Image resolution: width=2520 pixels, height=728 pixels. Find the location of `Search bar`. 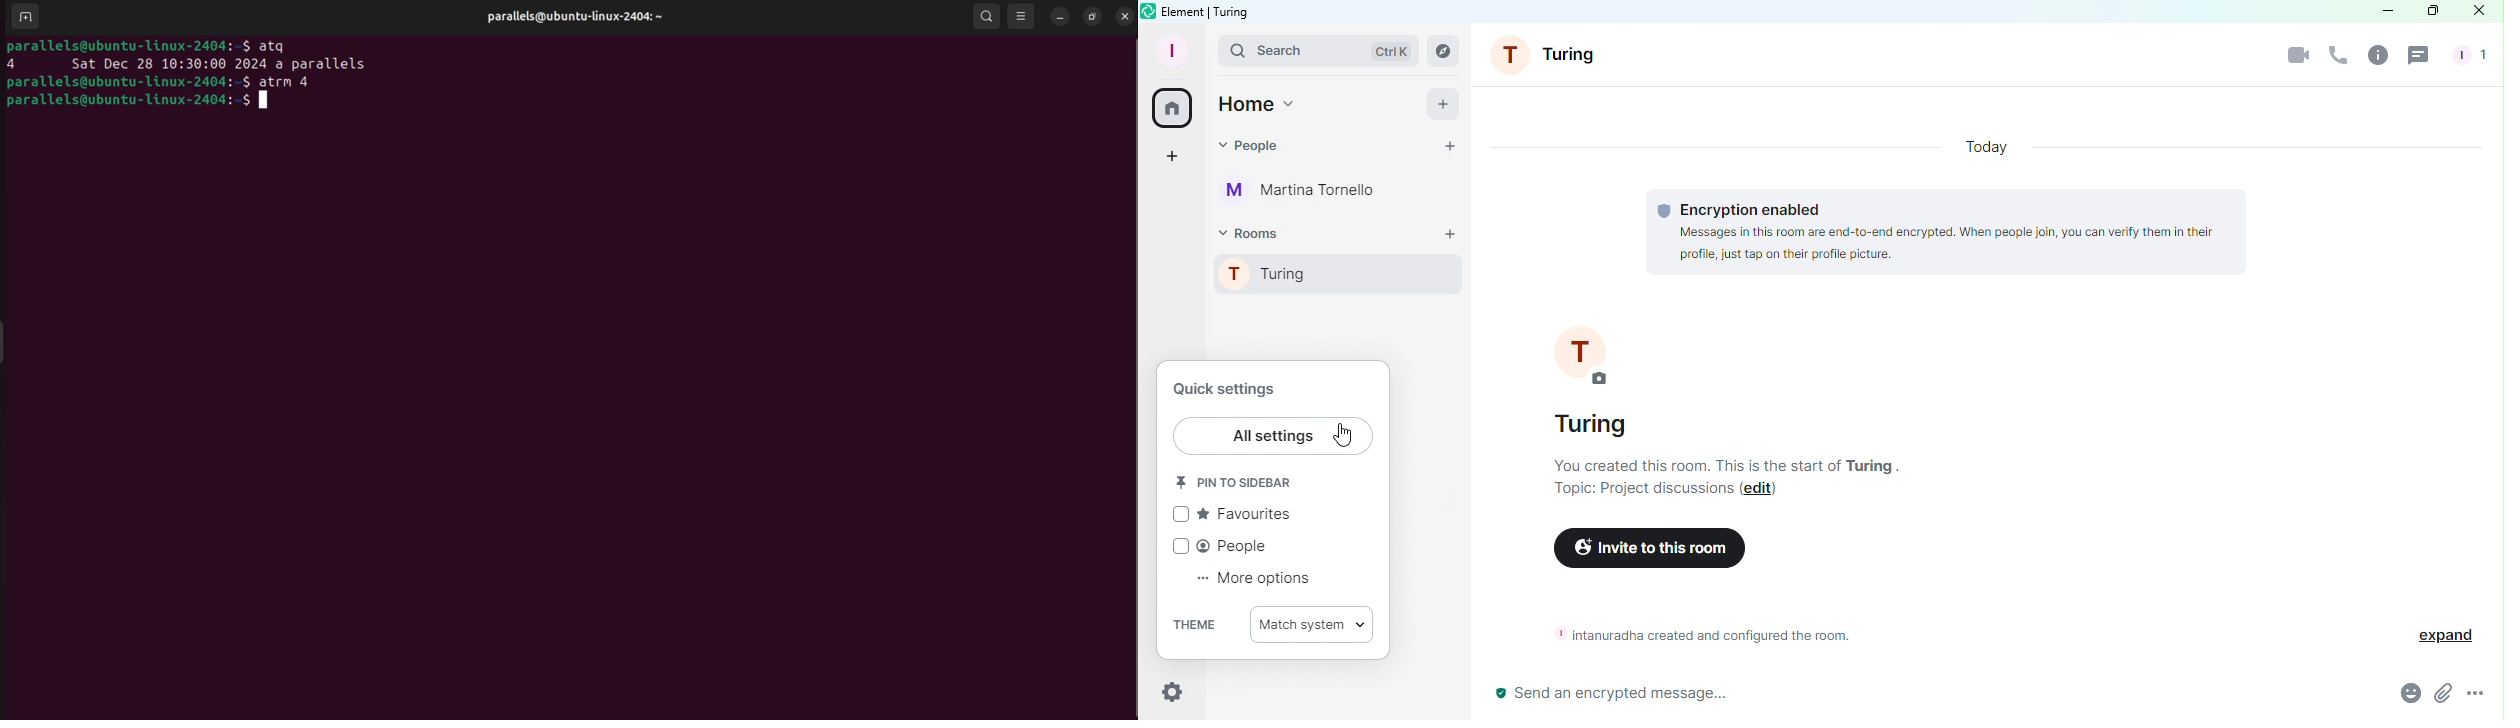

Search bar is located at coordinates (1321, 51).